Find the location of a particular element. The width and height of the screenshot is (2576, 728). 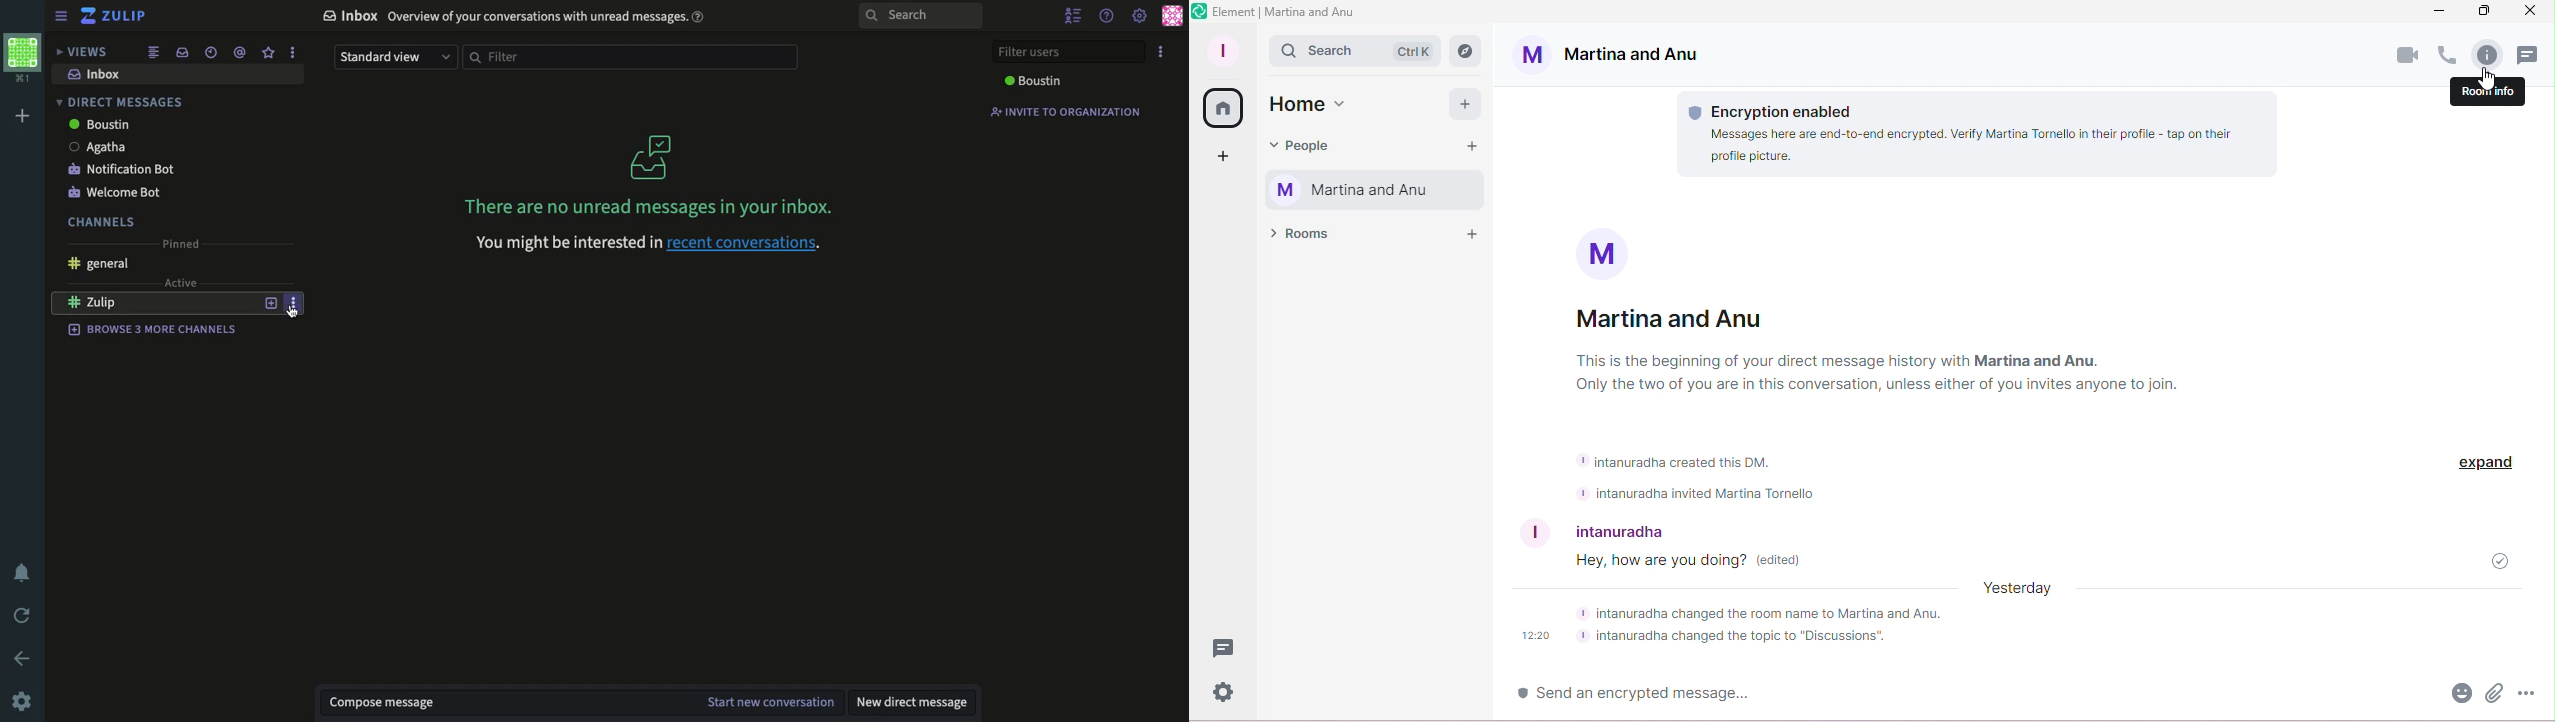

Start chat is located at coordinates (1471, 145).